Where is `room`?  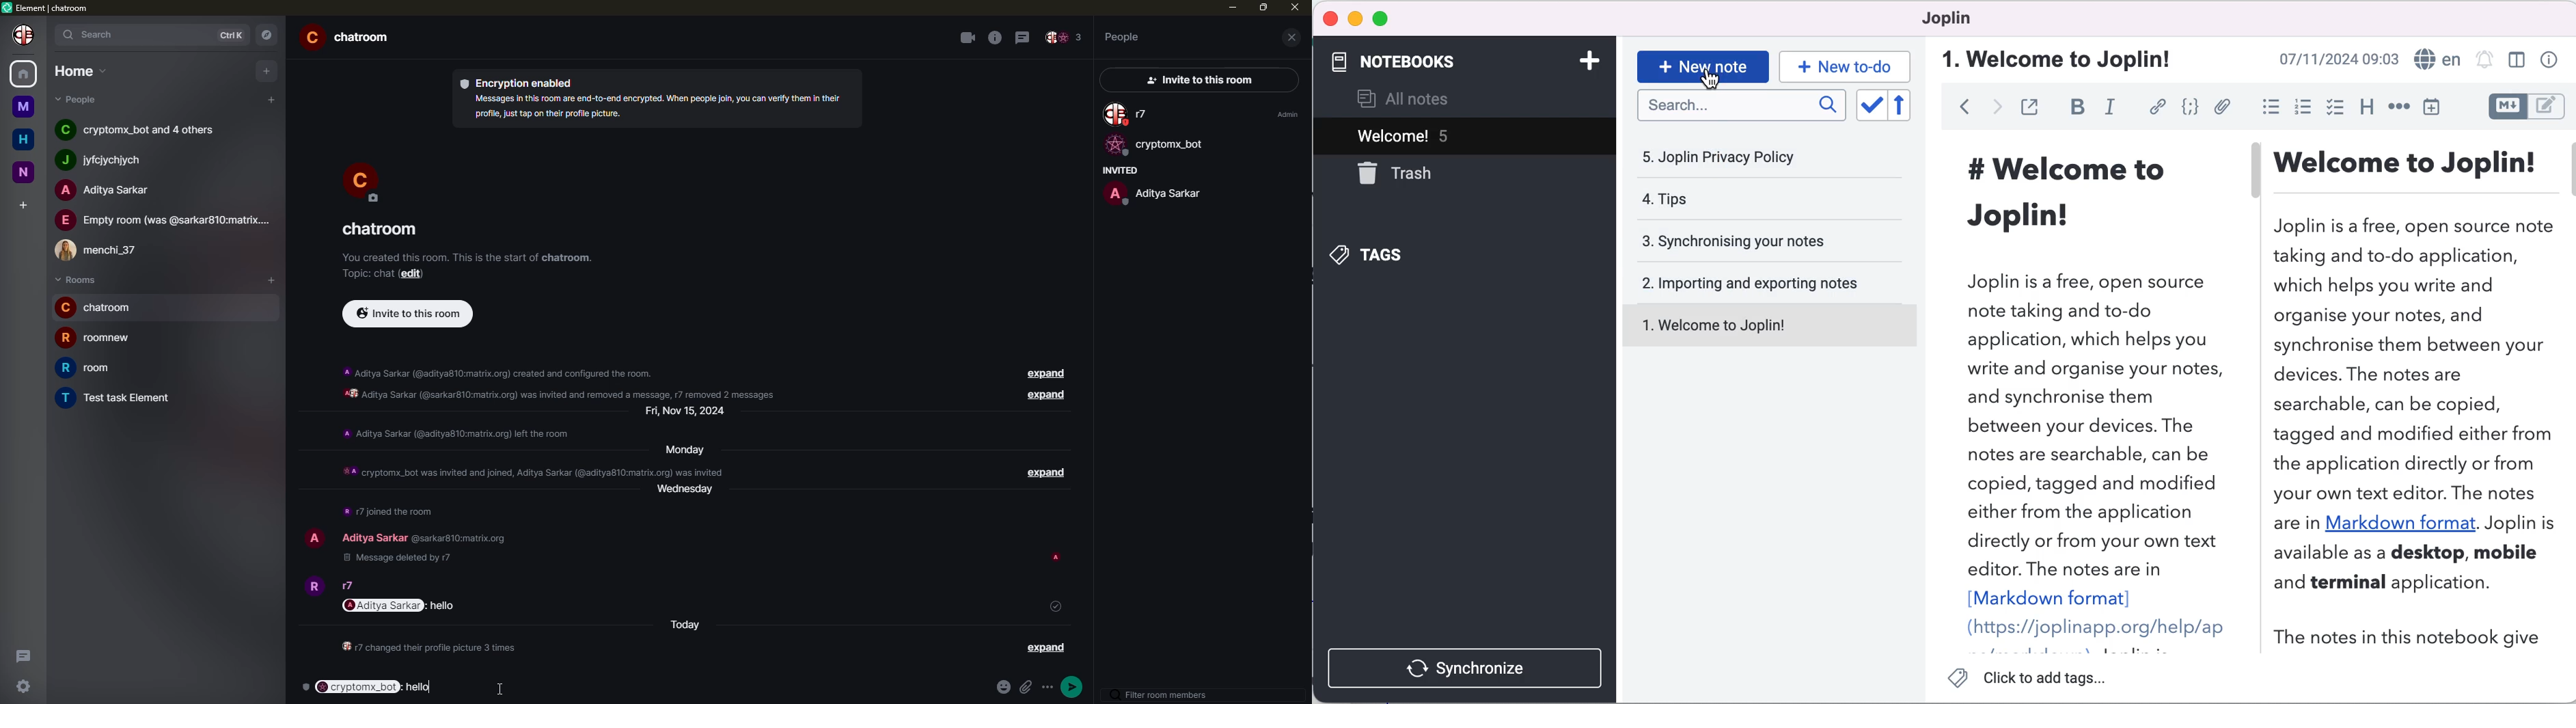 room is located at coordinates (351, 39).